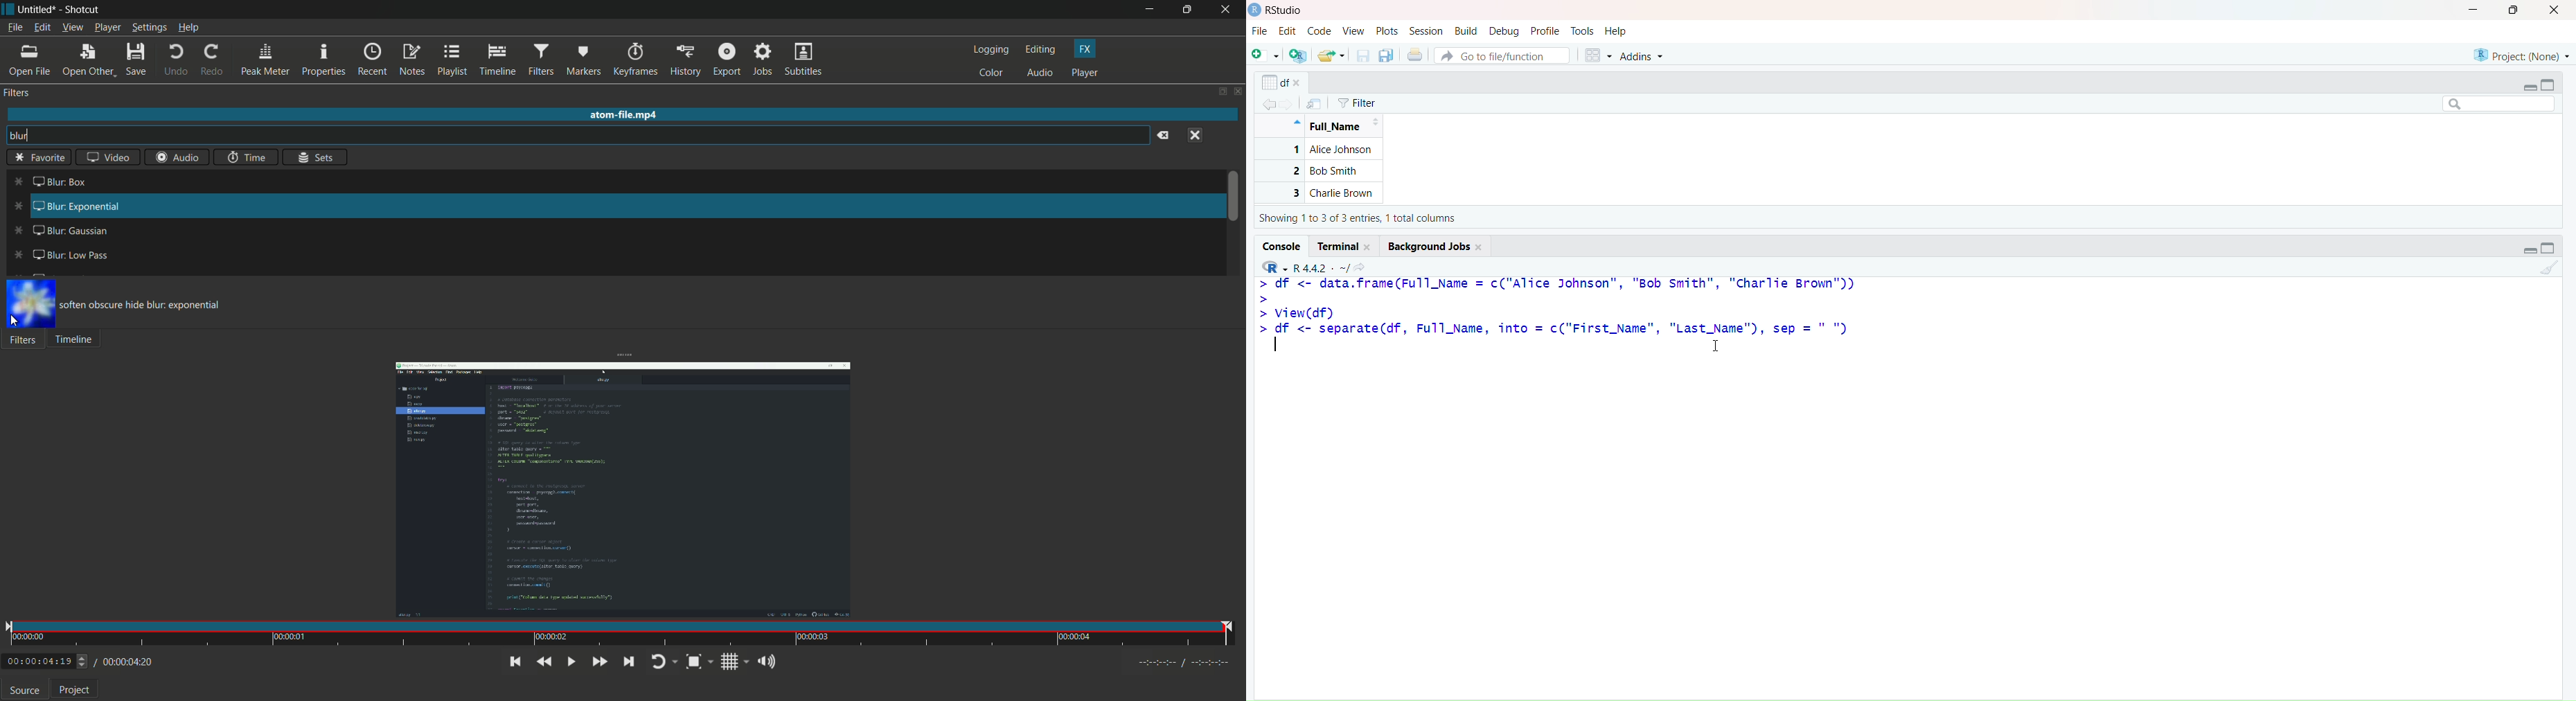 The height and width of the screenshot is (728, 2576). I want to click on color, so click(992, 74).